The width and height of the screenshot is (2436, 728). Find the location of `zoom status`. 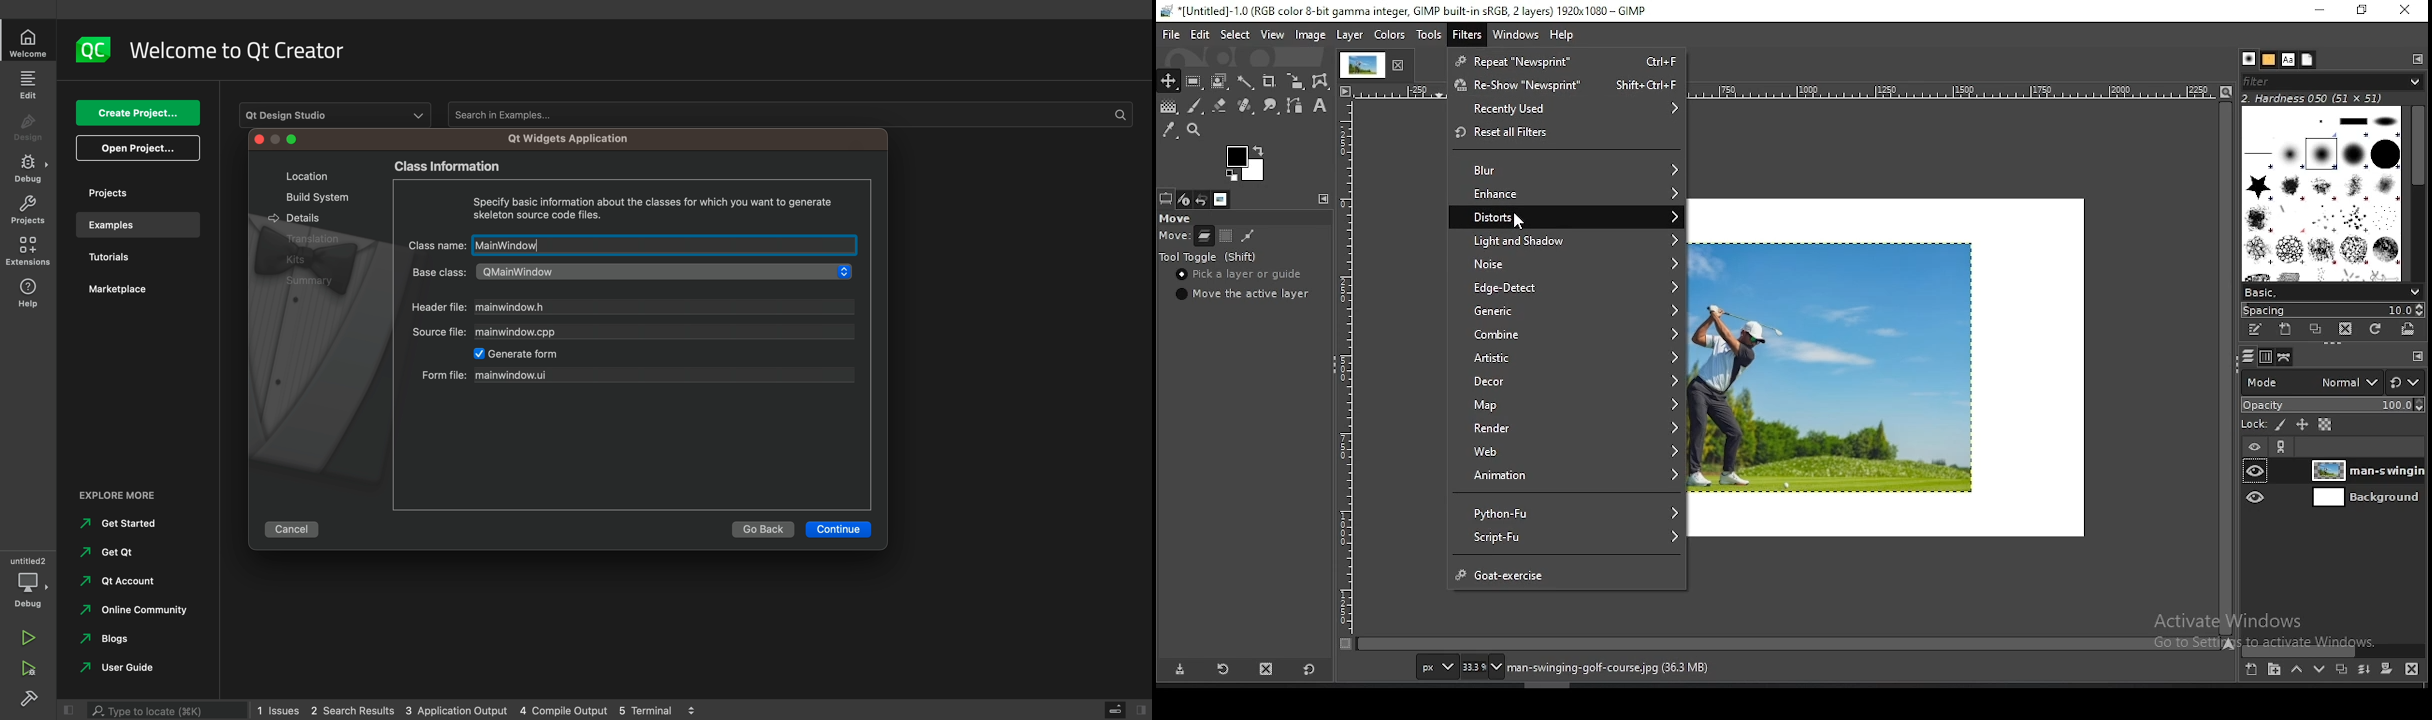

zoom status is located at coordinates (1481, 666).